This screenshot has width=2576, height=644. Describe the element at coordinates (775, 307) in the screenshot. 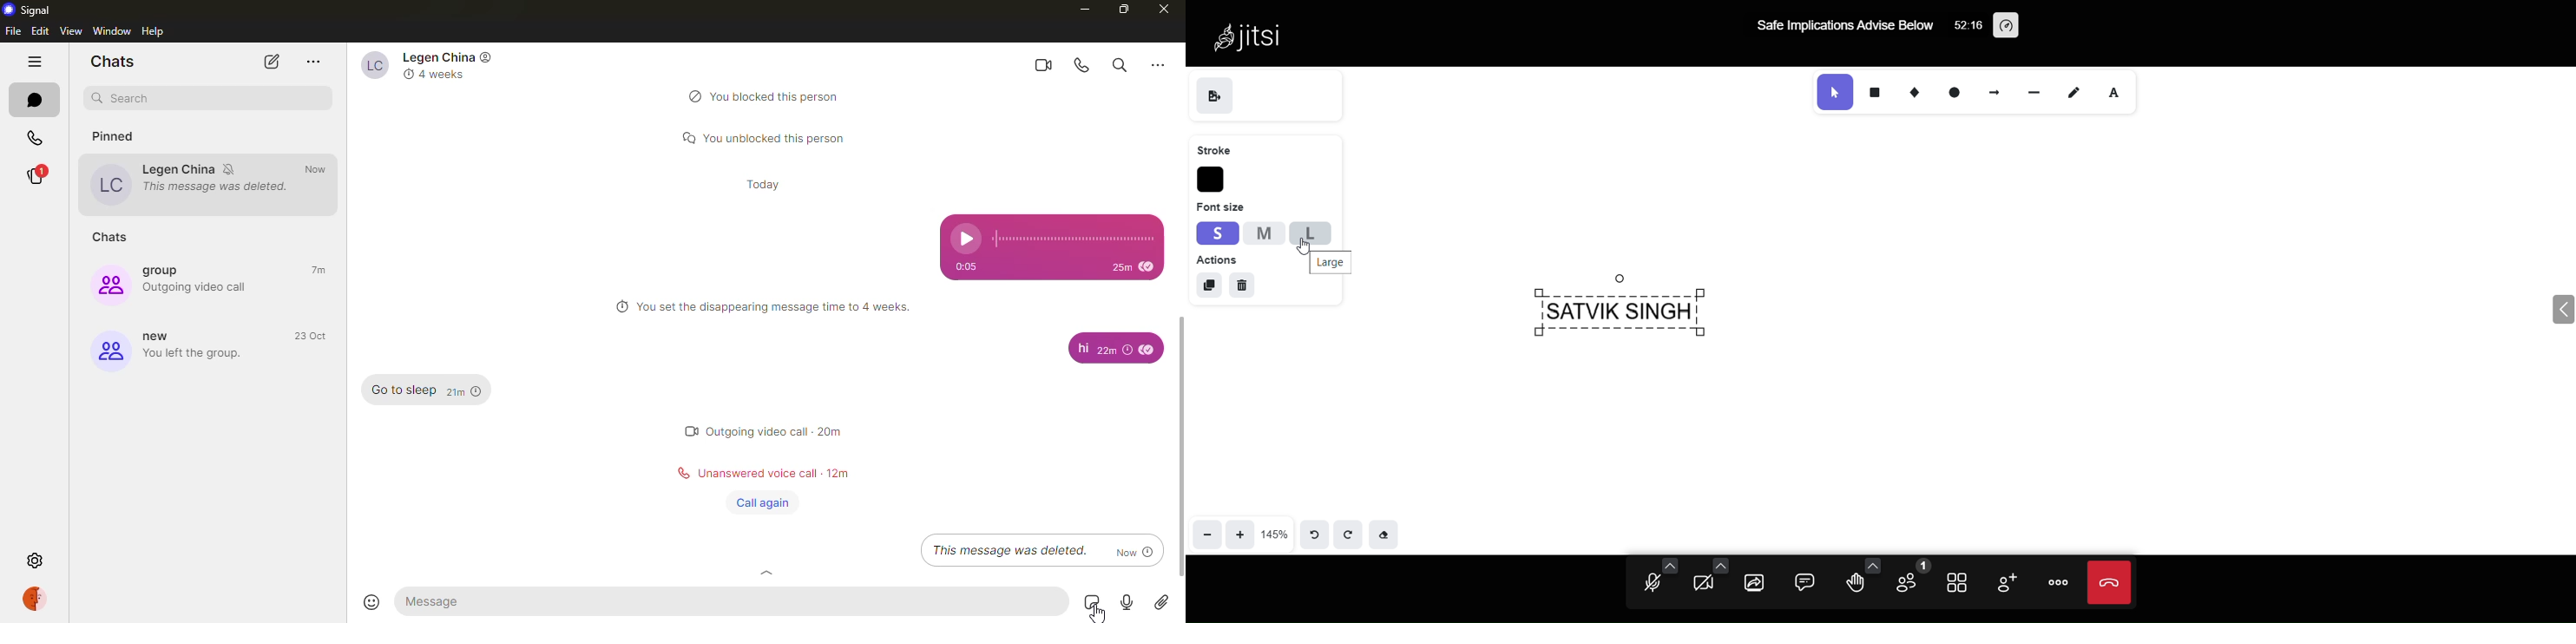

I see `You set the disappearing message time to 4 weeks.` at that location.